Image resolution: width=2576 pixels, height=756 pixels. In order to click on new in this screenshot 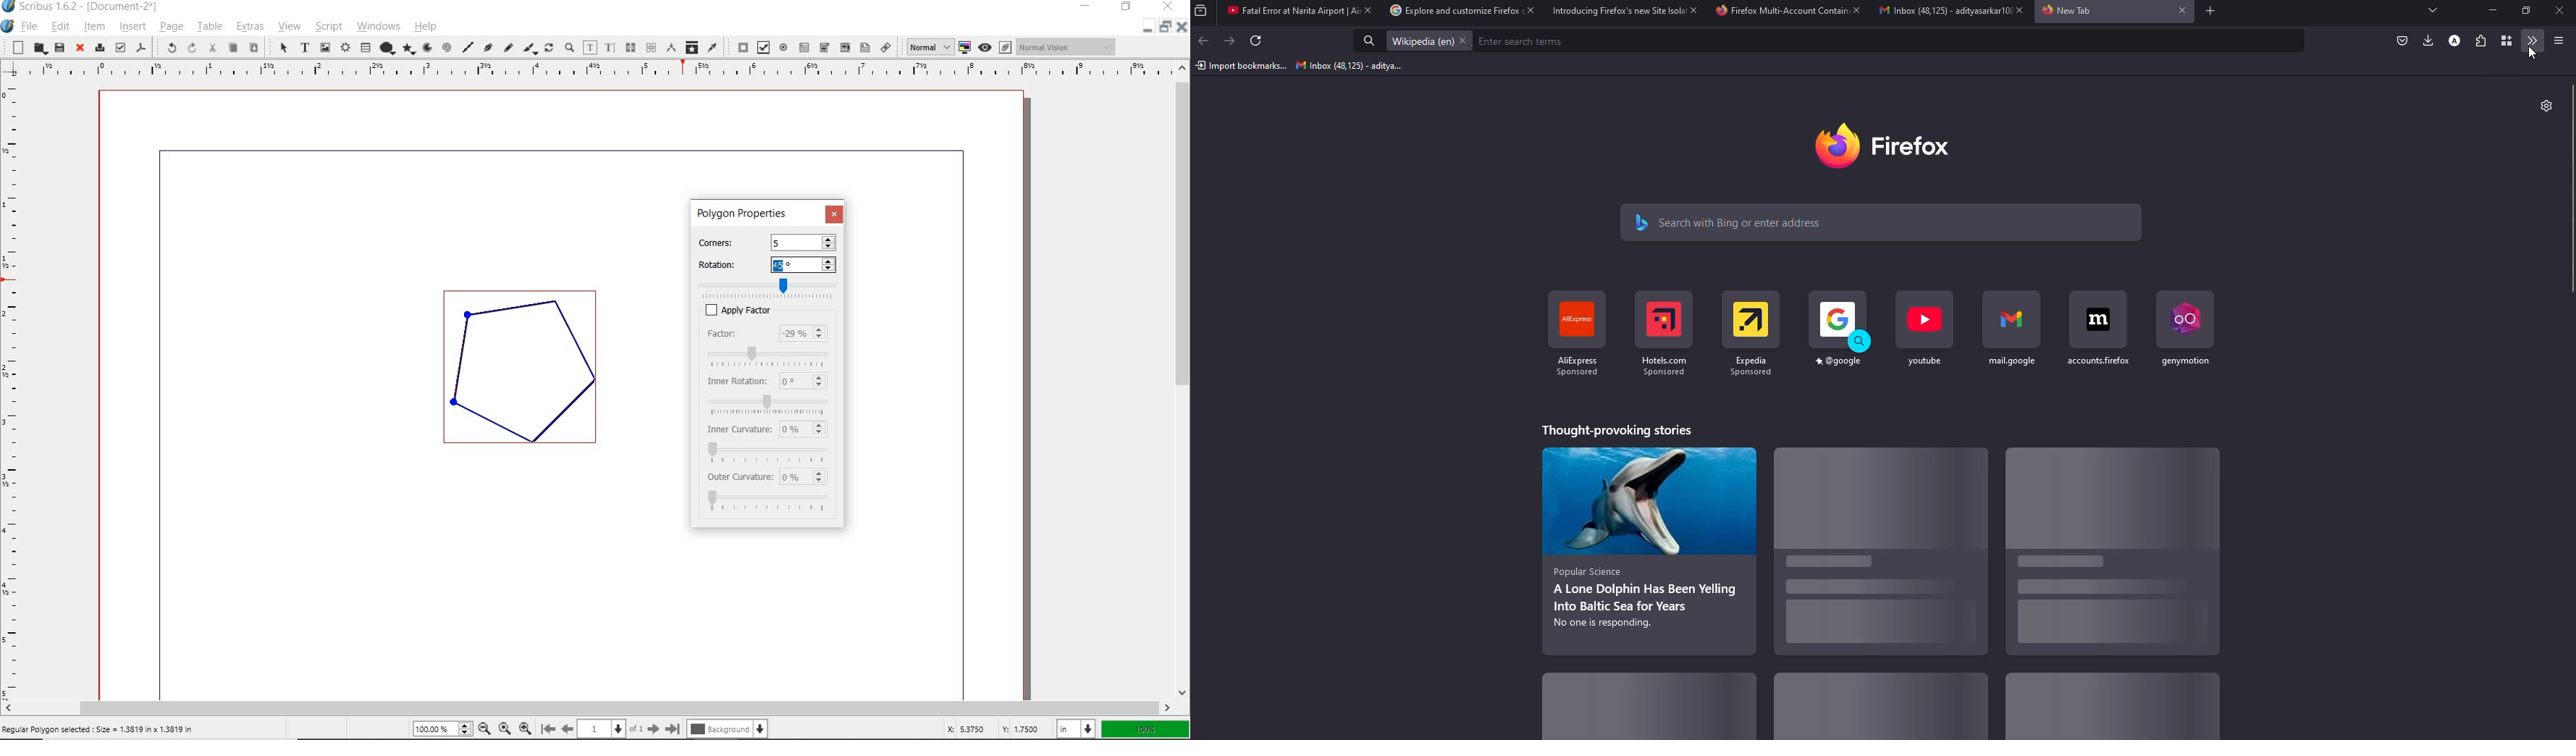, I will do `click(15, 47)`.